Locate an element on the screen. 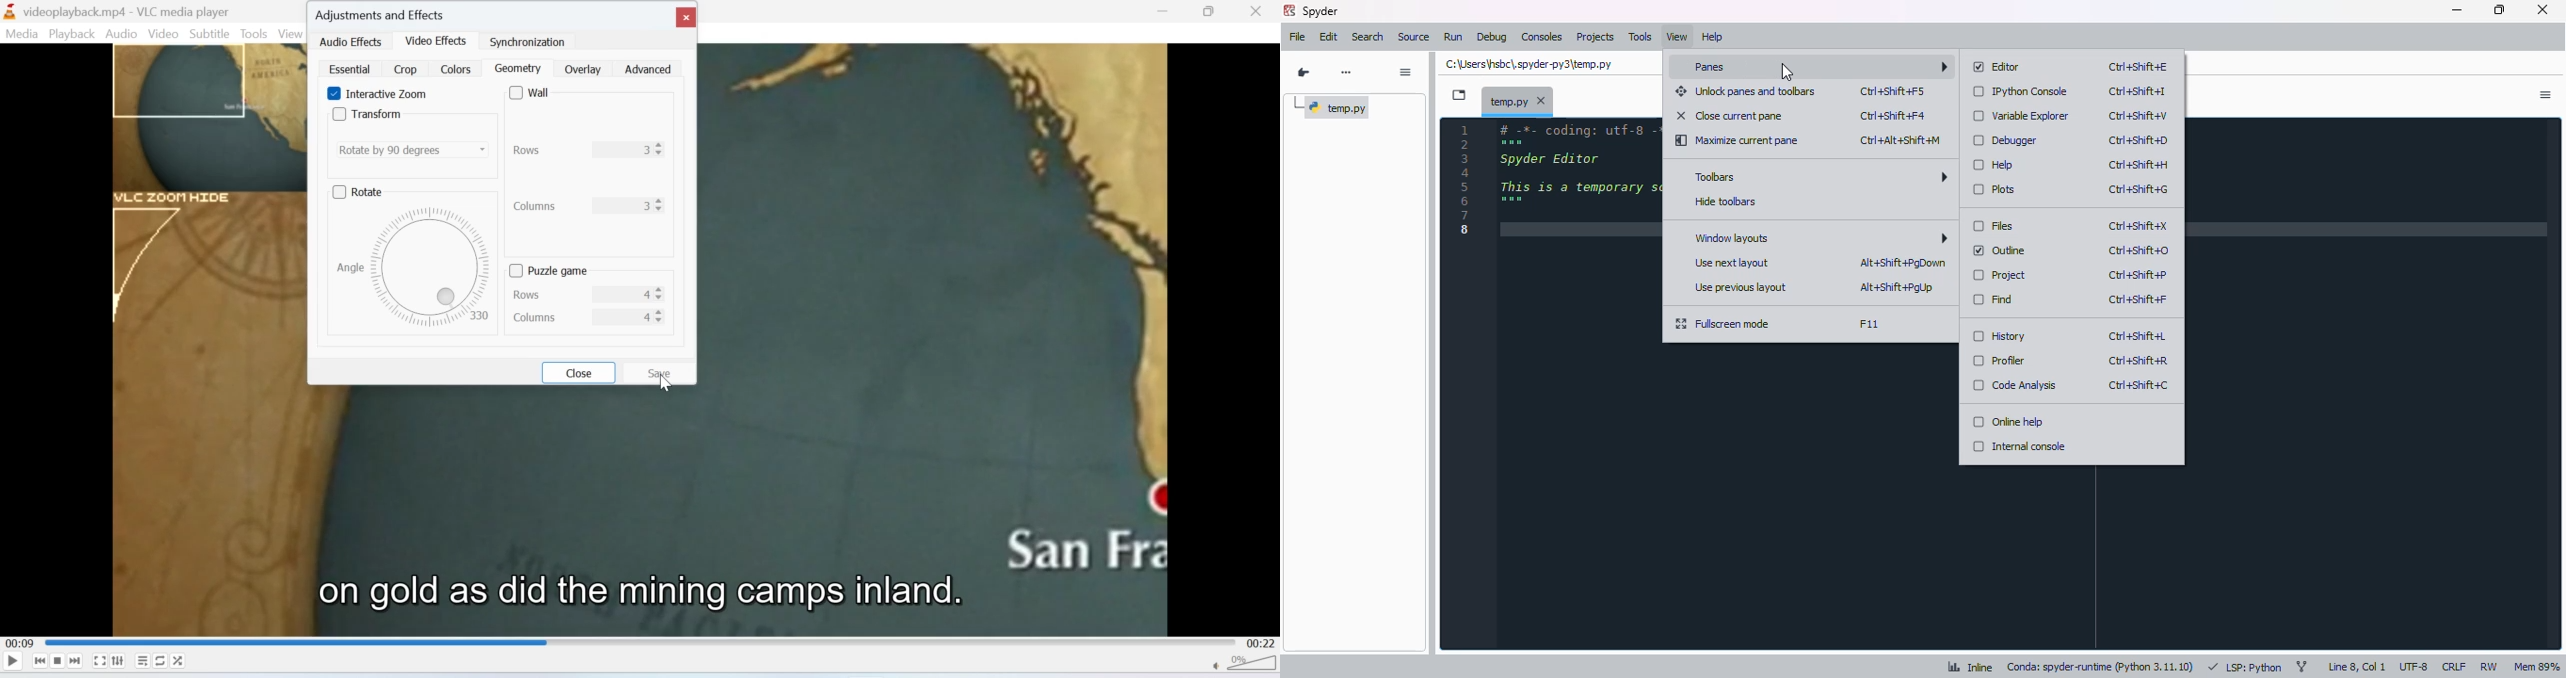 The height and width of the screenshot is (700, 2576). line numbers is located at coordinates (1465, 179).